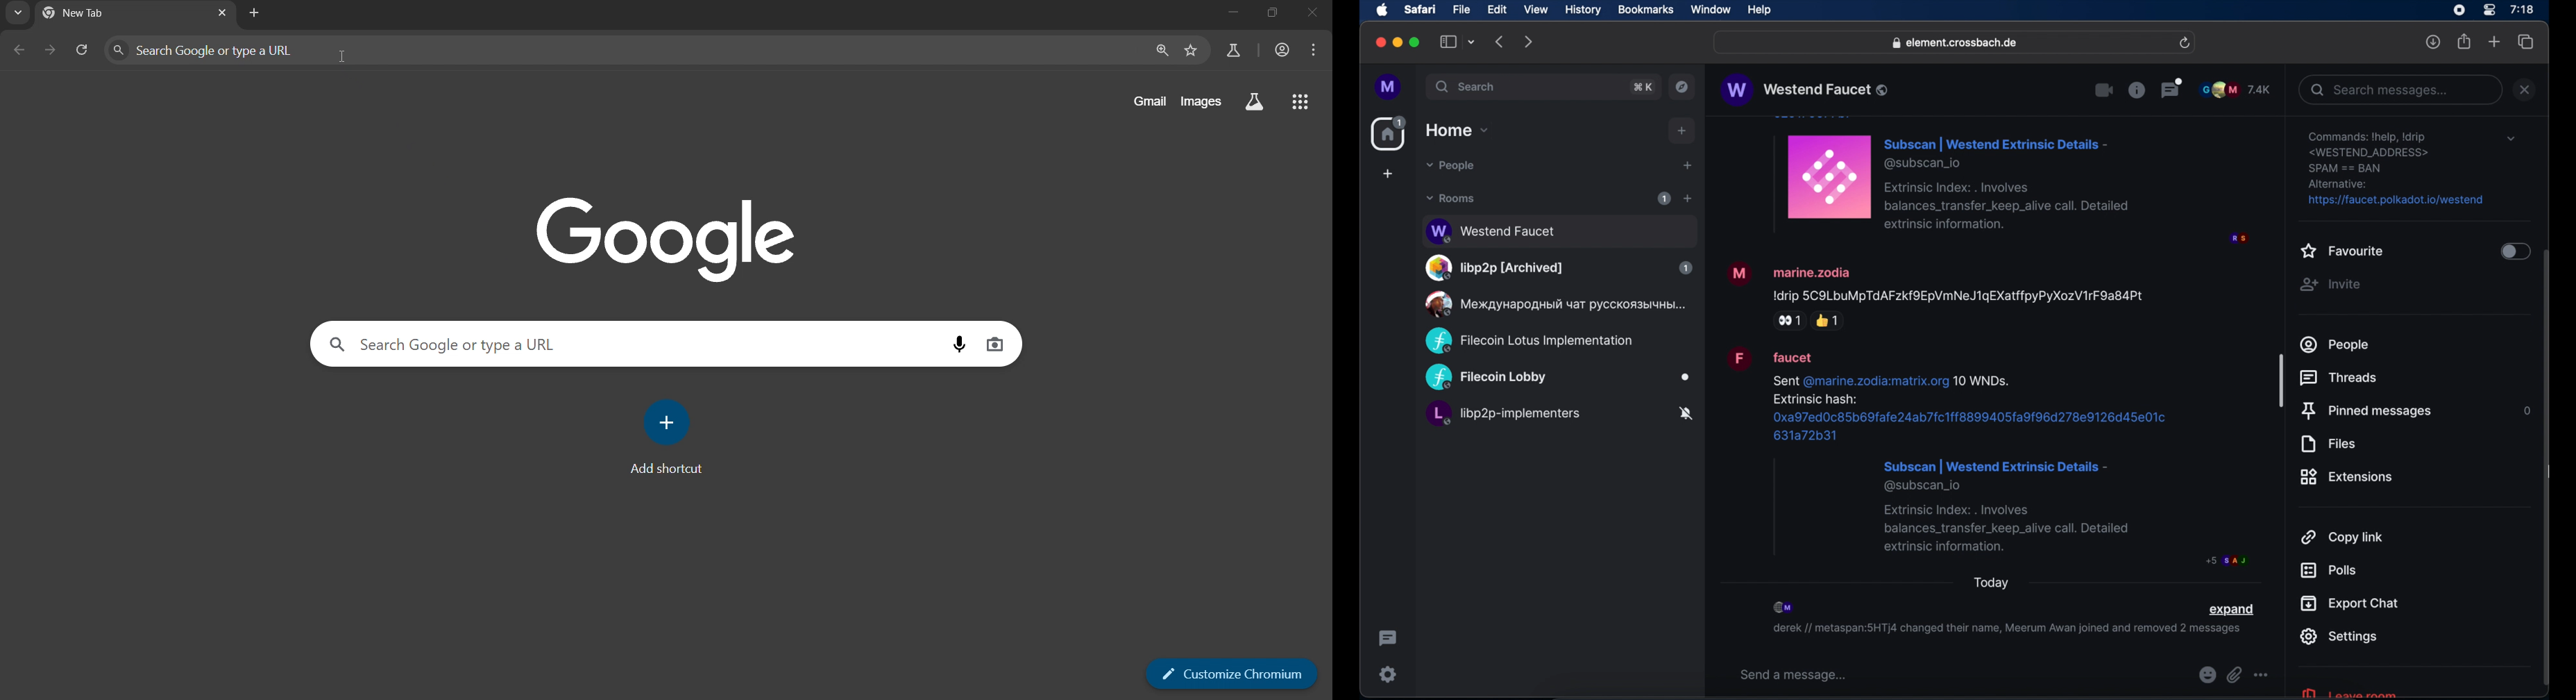 This screenshot has height=700, width=2576. I want to click on participants, so click(2235, 89).